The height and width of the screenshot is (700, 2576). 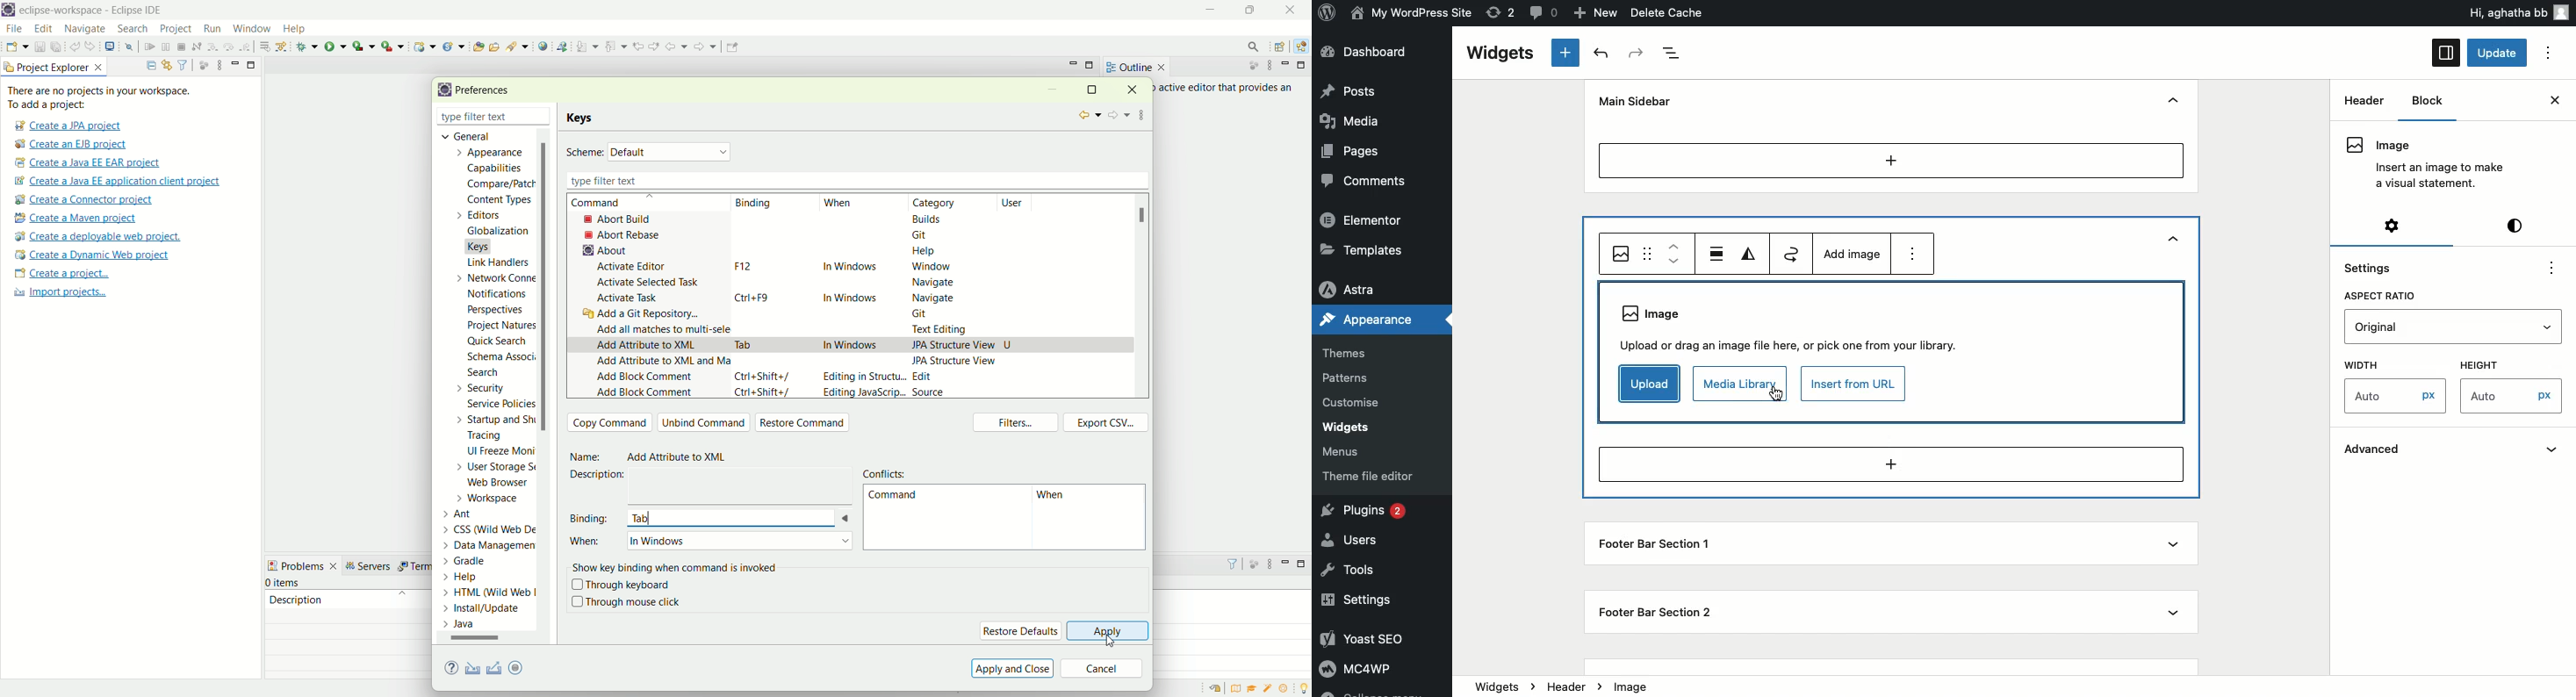 What do you see at coordinates (1143, 113) in the screenshot?
I see `view menu` at bounding box center [1143, 113].